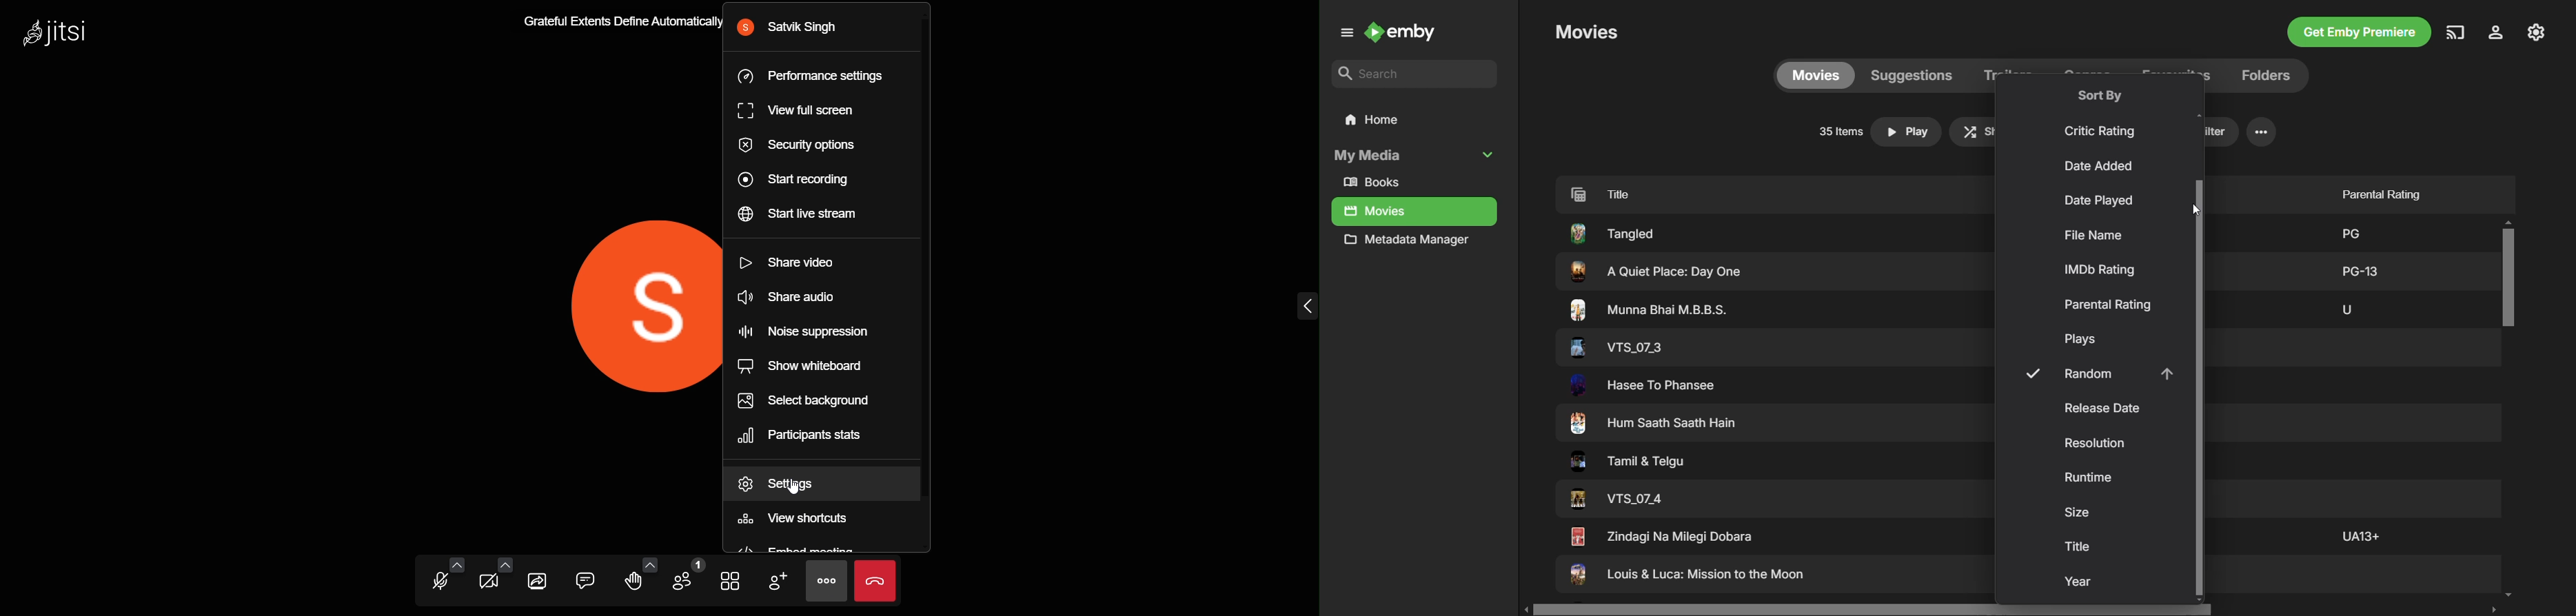 This screenshot has width=2576, height=616. What do you see at coordinates (2346, 307) in the screenshot?
I see `` at bounding box center [2346, 307].